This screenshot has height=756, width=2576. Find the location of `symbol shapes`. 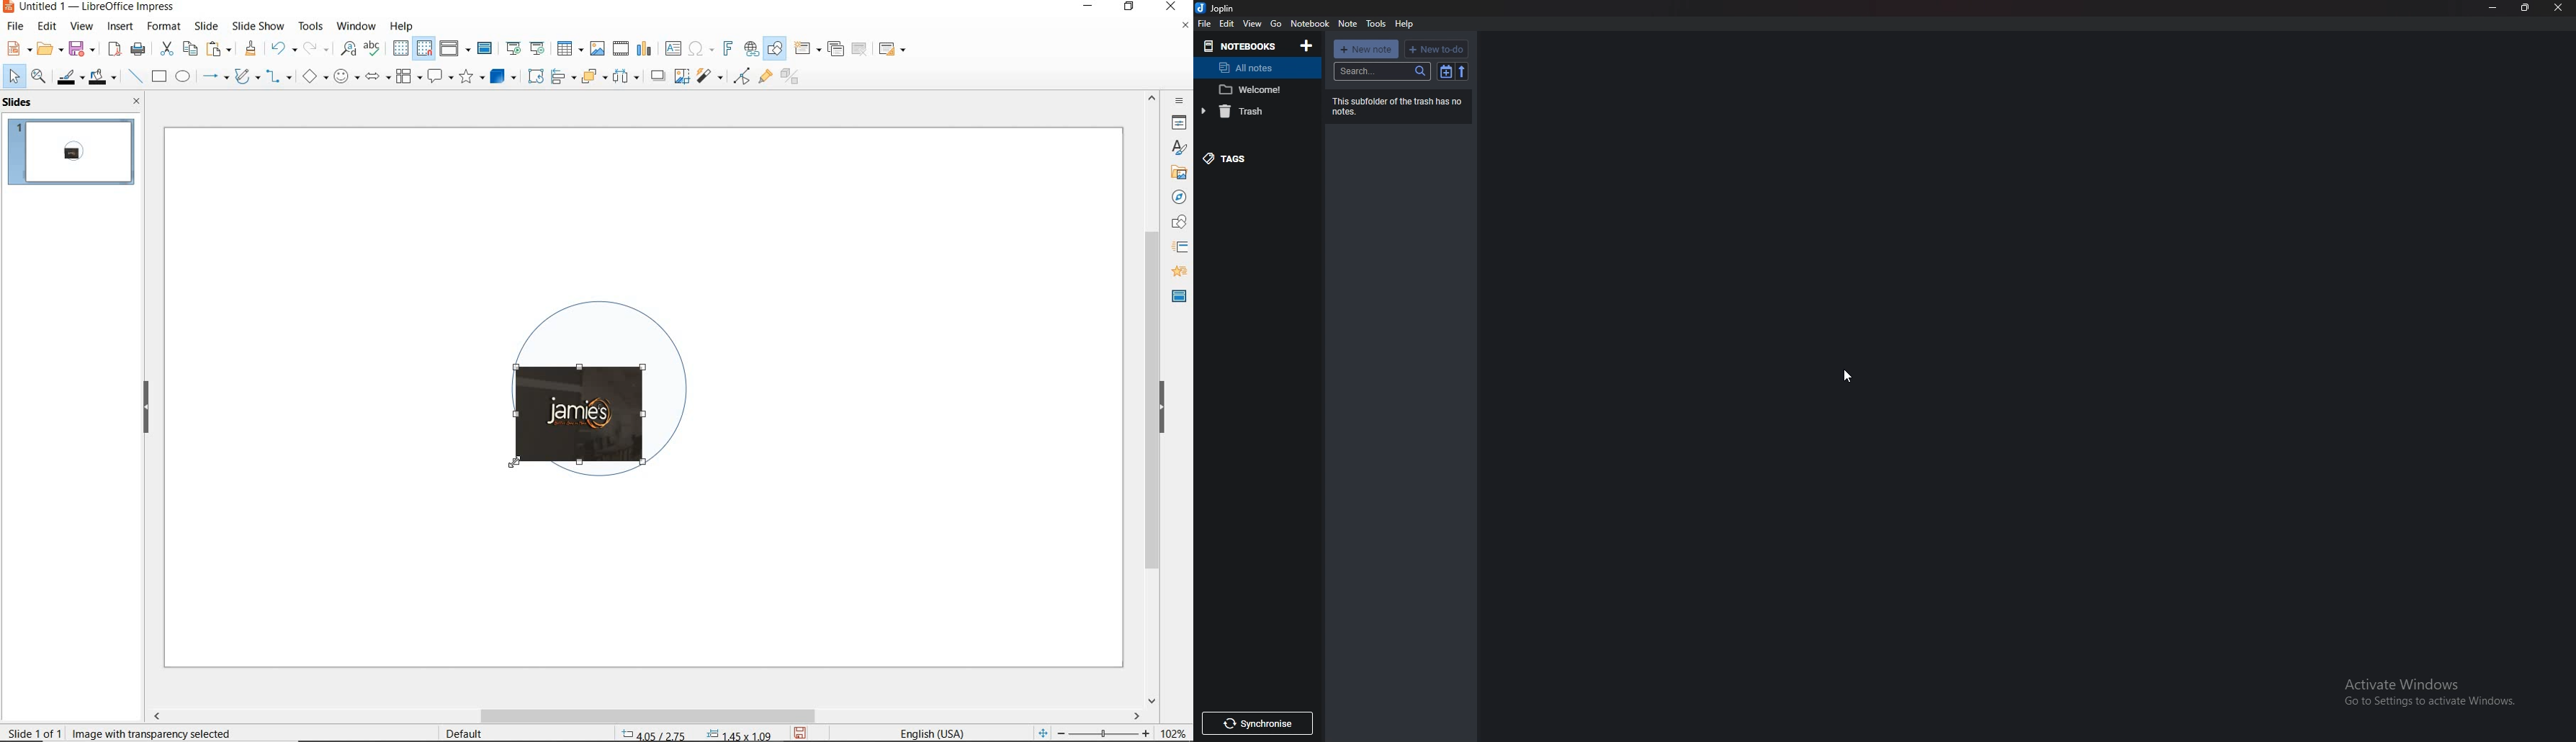

symbol shapes is located at coordinates (346, 76).